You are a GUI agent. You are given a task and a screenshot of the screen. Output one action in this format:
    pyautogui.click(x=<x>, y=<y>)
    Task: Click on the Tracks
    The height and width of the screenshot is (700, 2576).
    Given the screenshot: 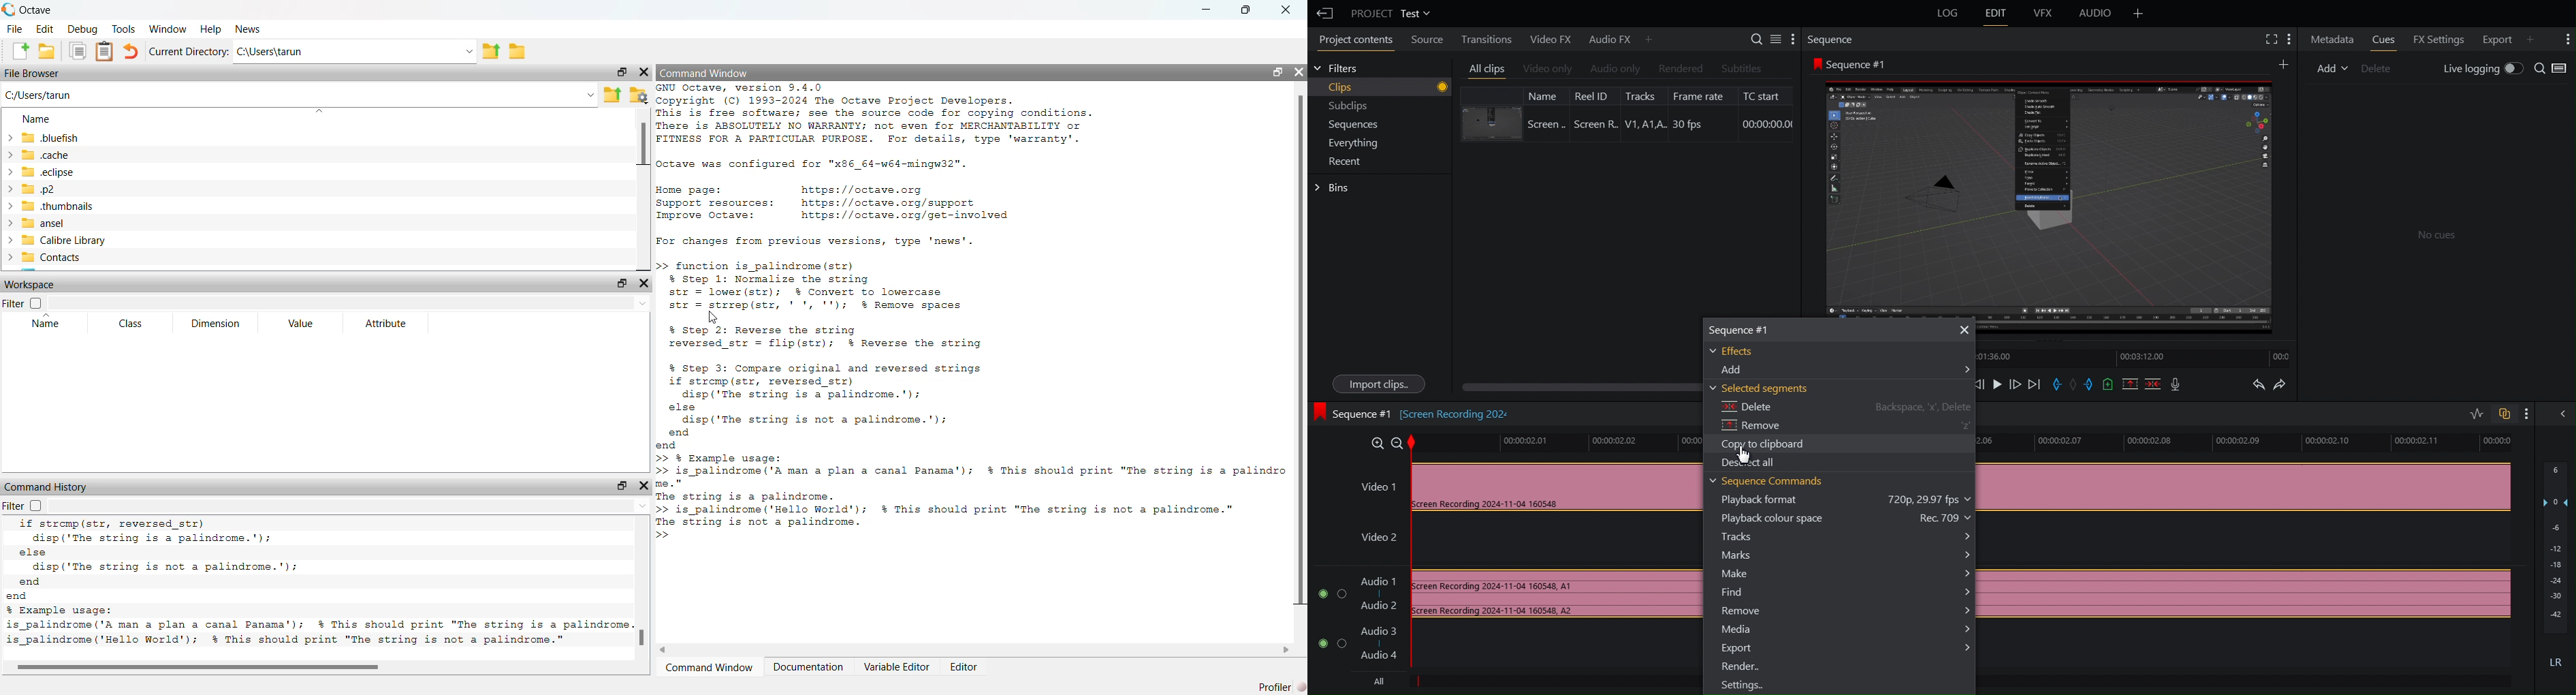 What is the action you would take?
    pyautogui.click(x=1849, y=536)
    